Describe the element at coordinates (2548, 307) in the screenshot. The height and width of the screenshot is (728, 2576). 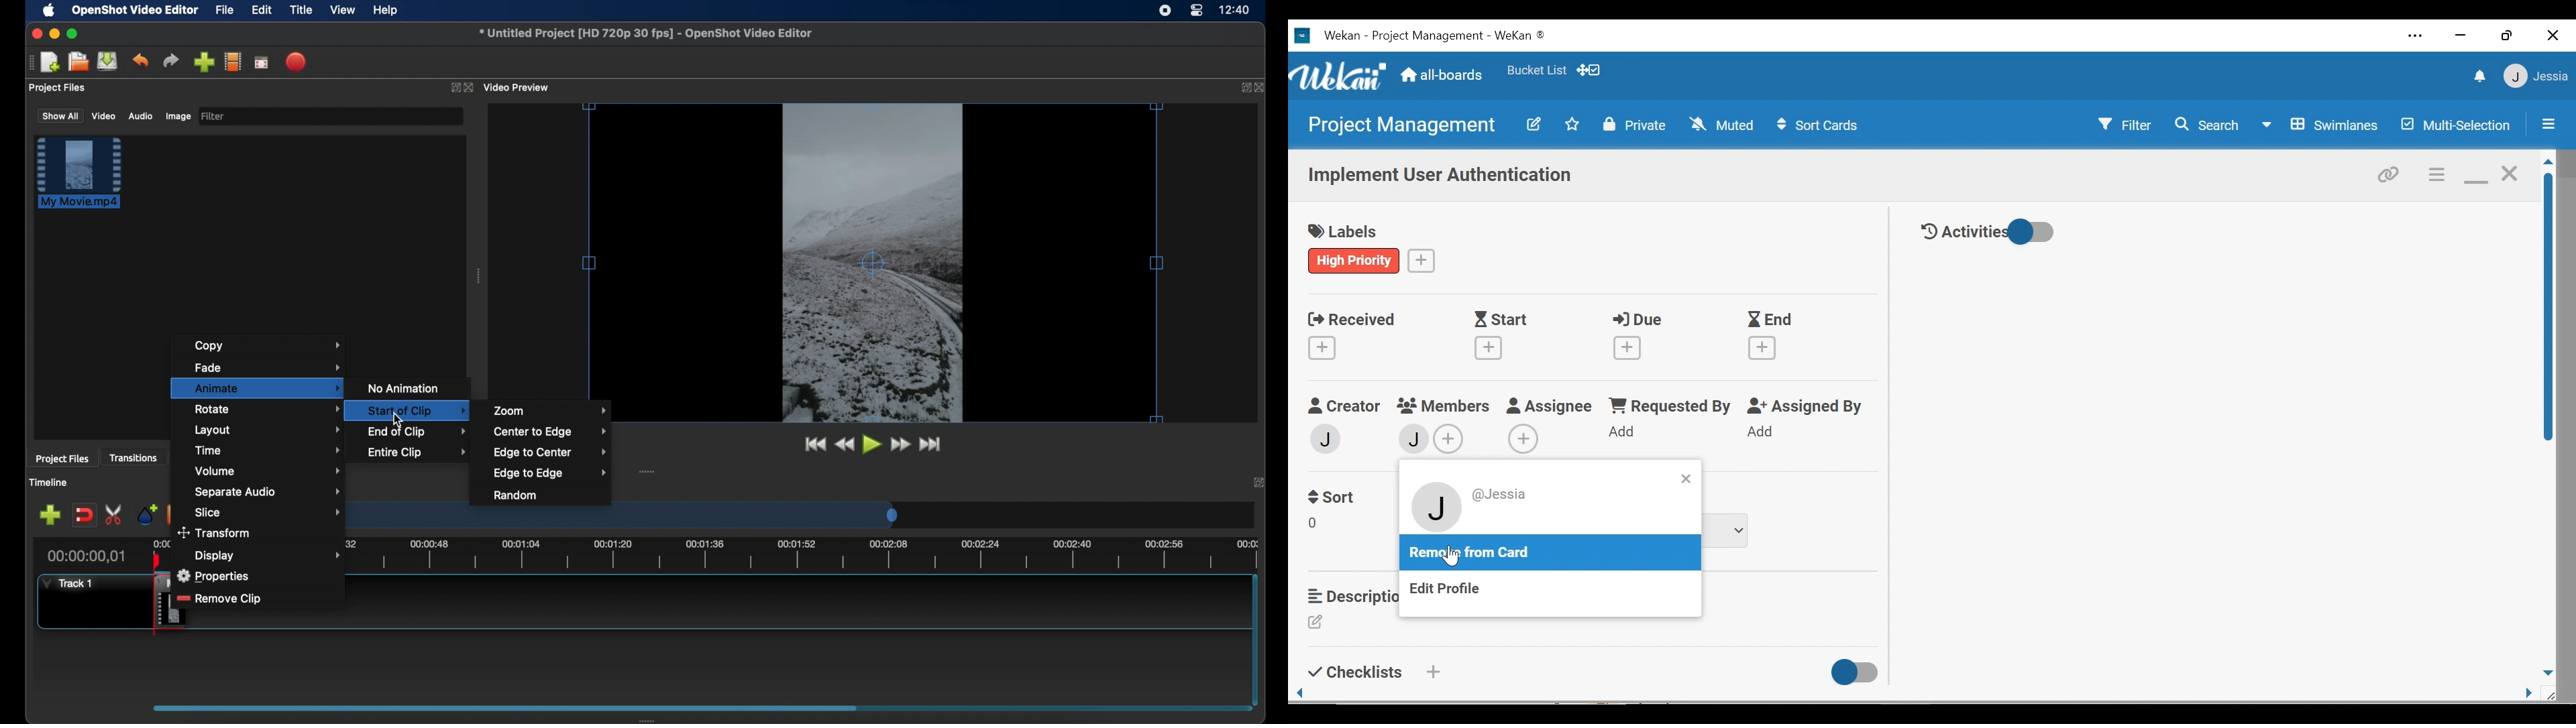
I see `vertical scrollbar` at that location.